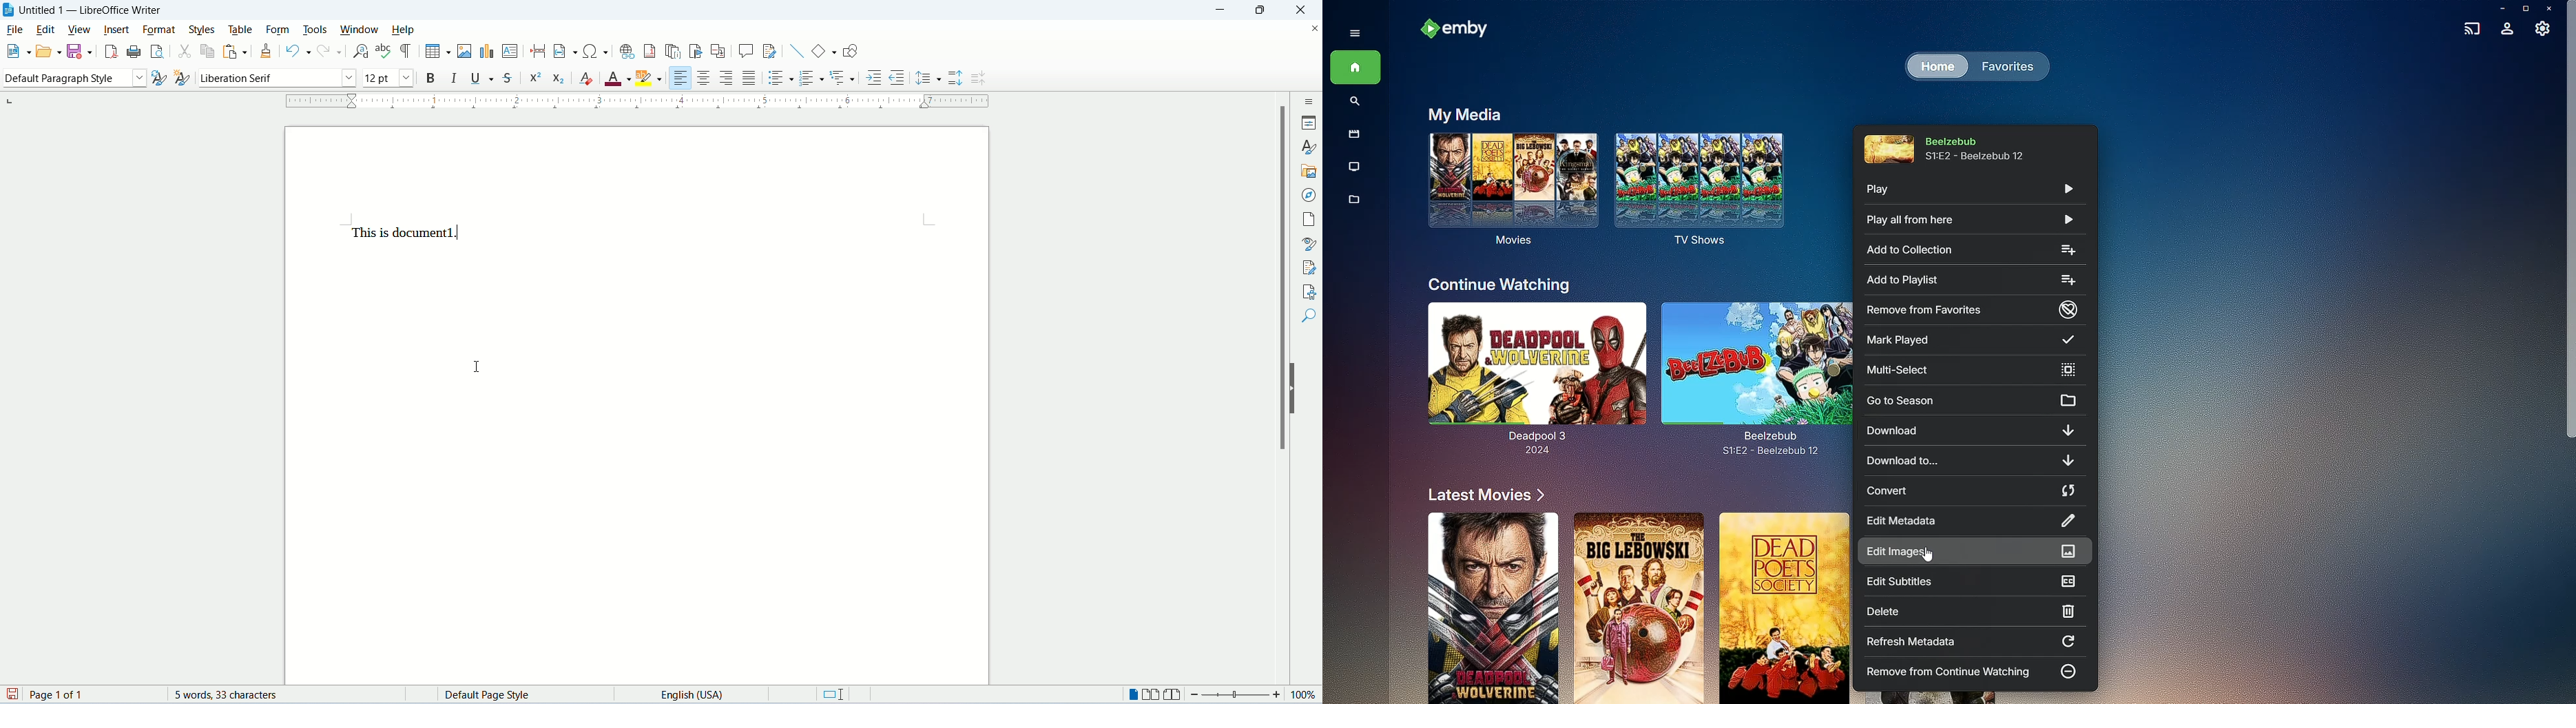 The height and width of the screenshot is (728, 2576). I want to click on save, so click(79, 50).